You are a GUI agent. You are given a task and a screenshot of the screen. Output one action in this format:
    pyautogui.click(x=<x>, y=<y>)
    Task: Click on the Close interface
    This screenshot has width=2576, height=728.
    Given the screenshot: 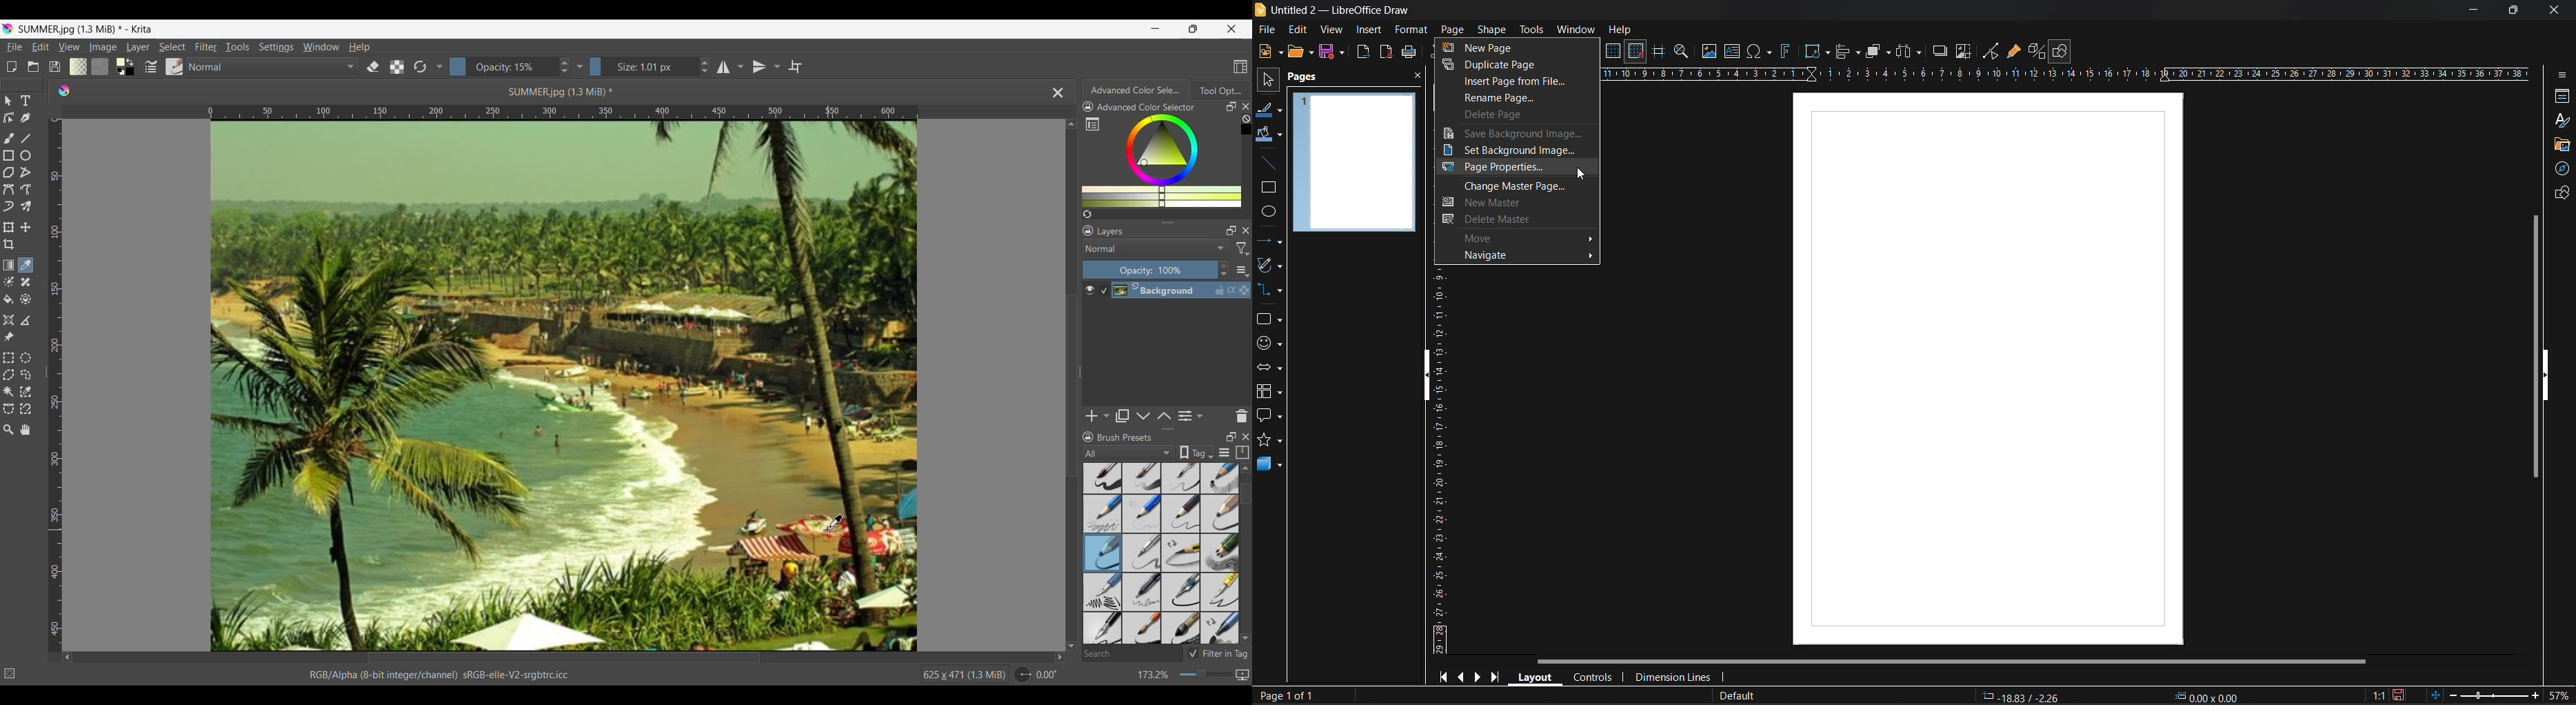 What is the action you would take?
    pyautogui.click(x=1232, y=29)
    